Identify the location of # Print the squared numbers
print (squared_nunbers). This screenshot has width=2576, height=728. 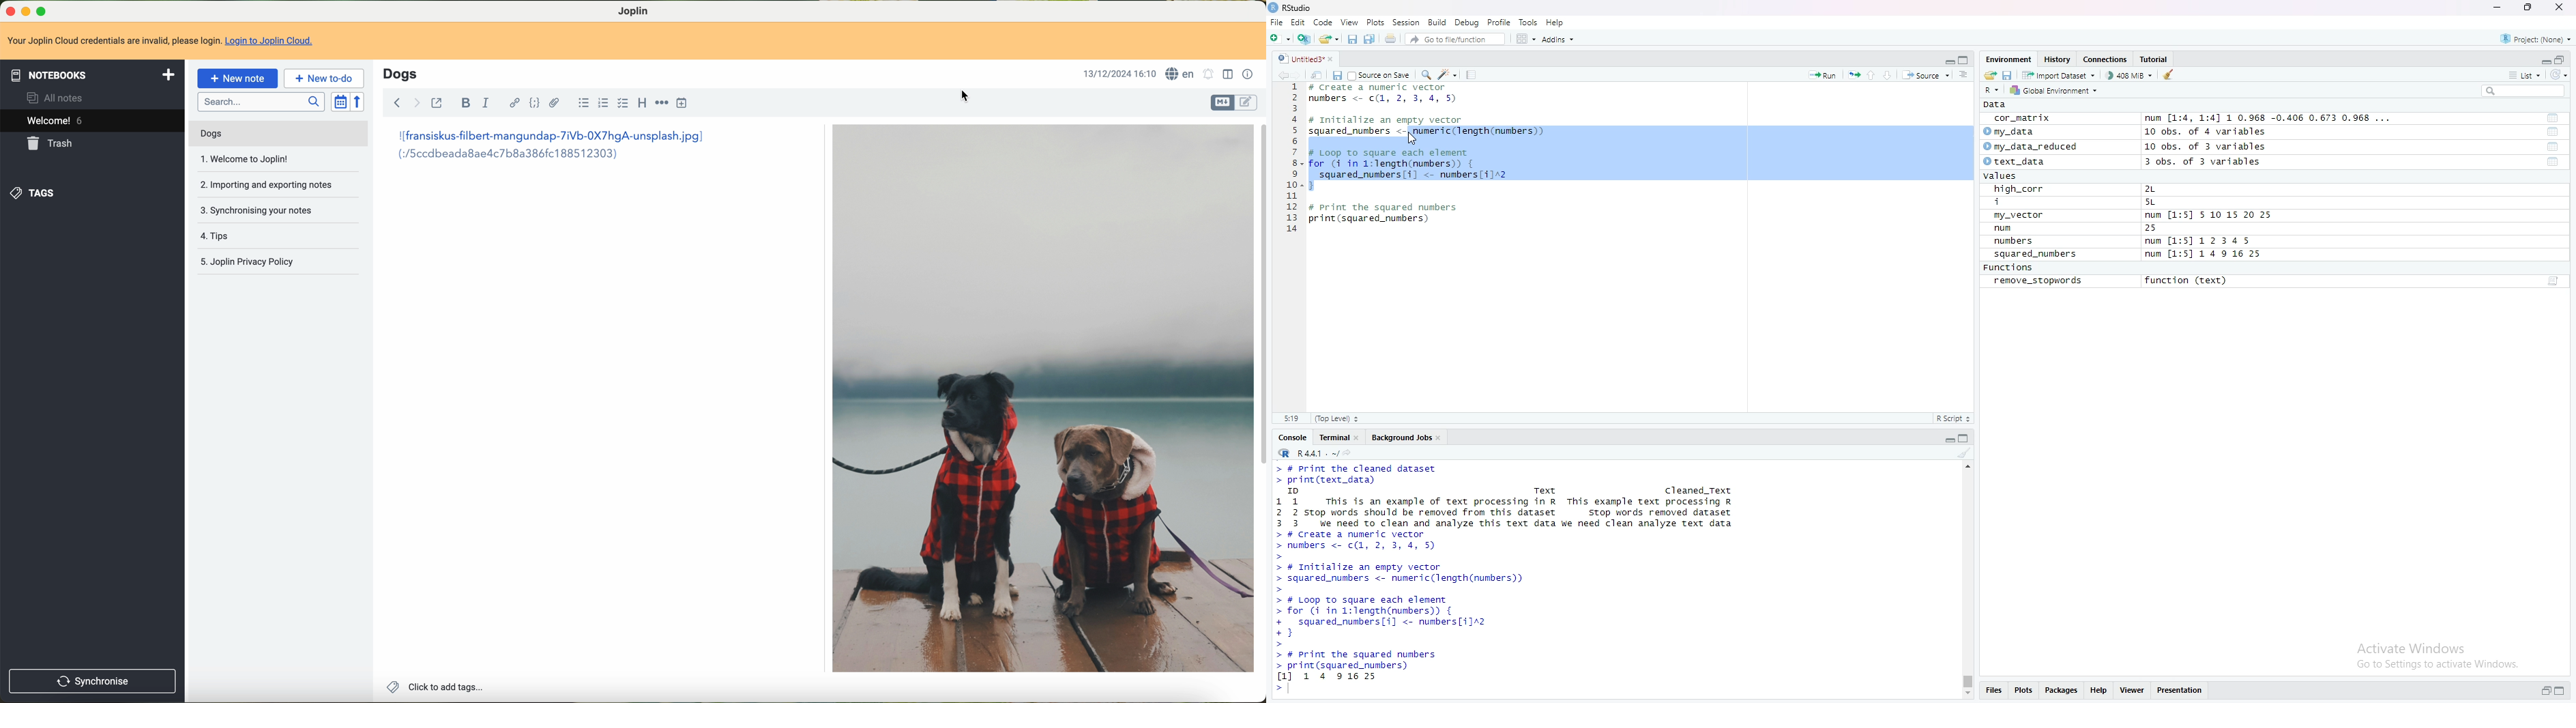
(1385, 217).